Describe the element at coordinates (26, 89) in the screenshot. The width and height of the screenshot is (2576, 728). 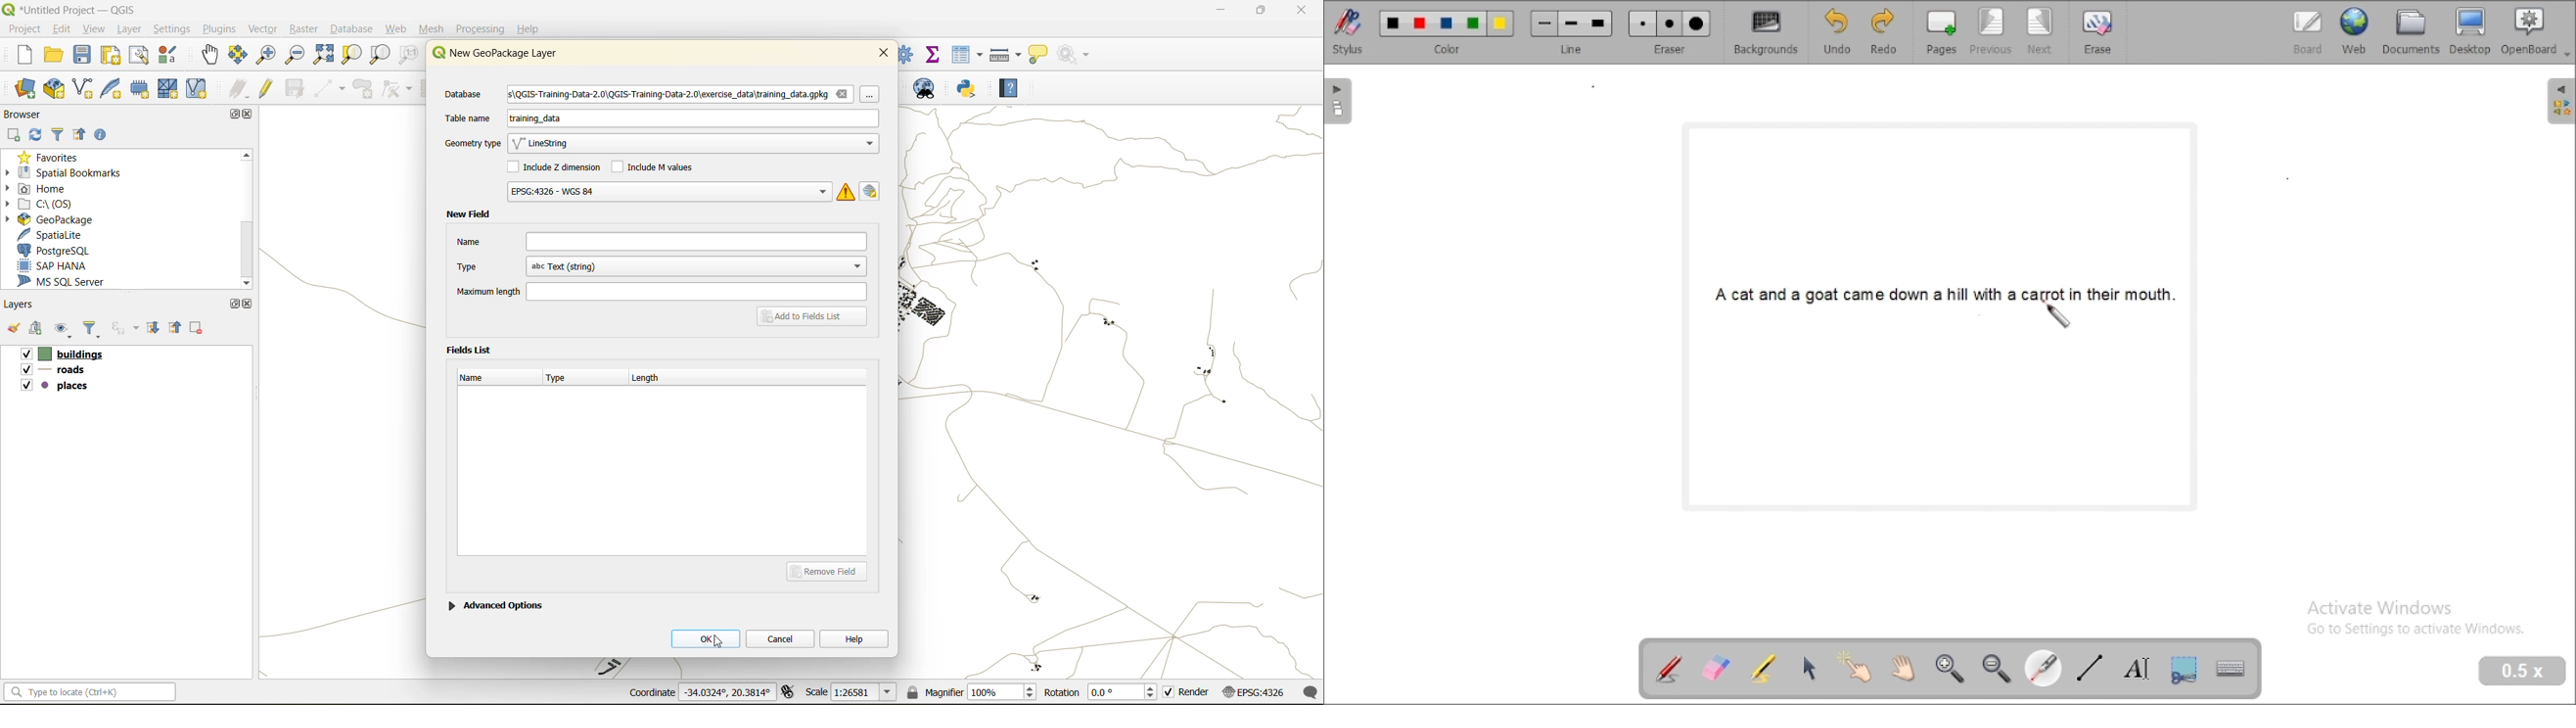
I see `open data source manager` at that location.